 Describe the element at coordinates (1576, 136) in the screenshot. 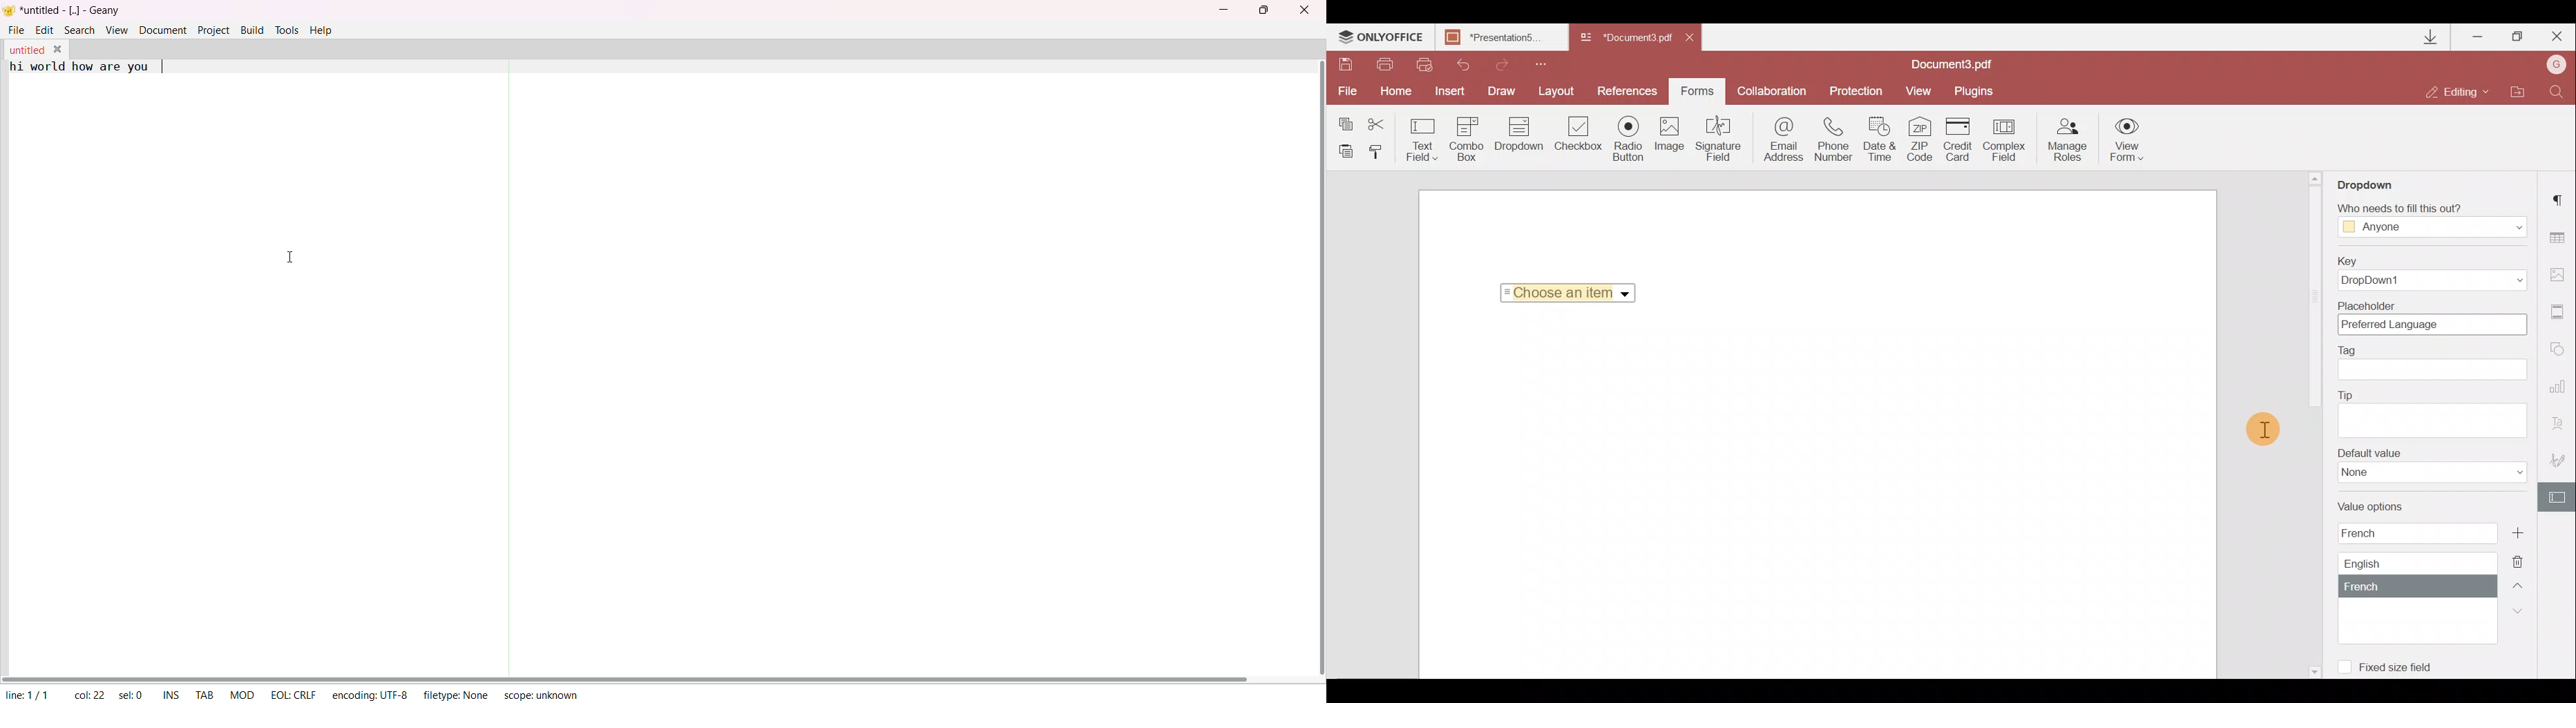

I see `Checkbox` at that location.